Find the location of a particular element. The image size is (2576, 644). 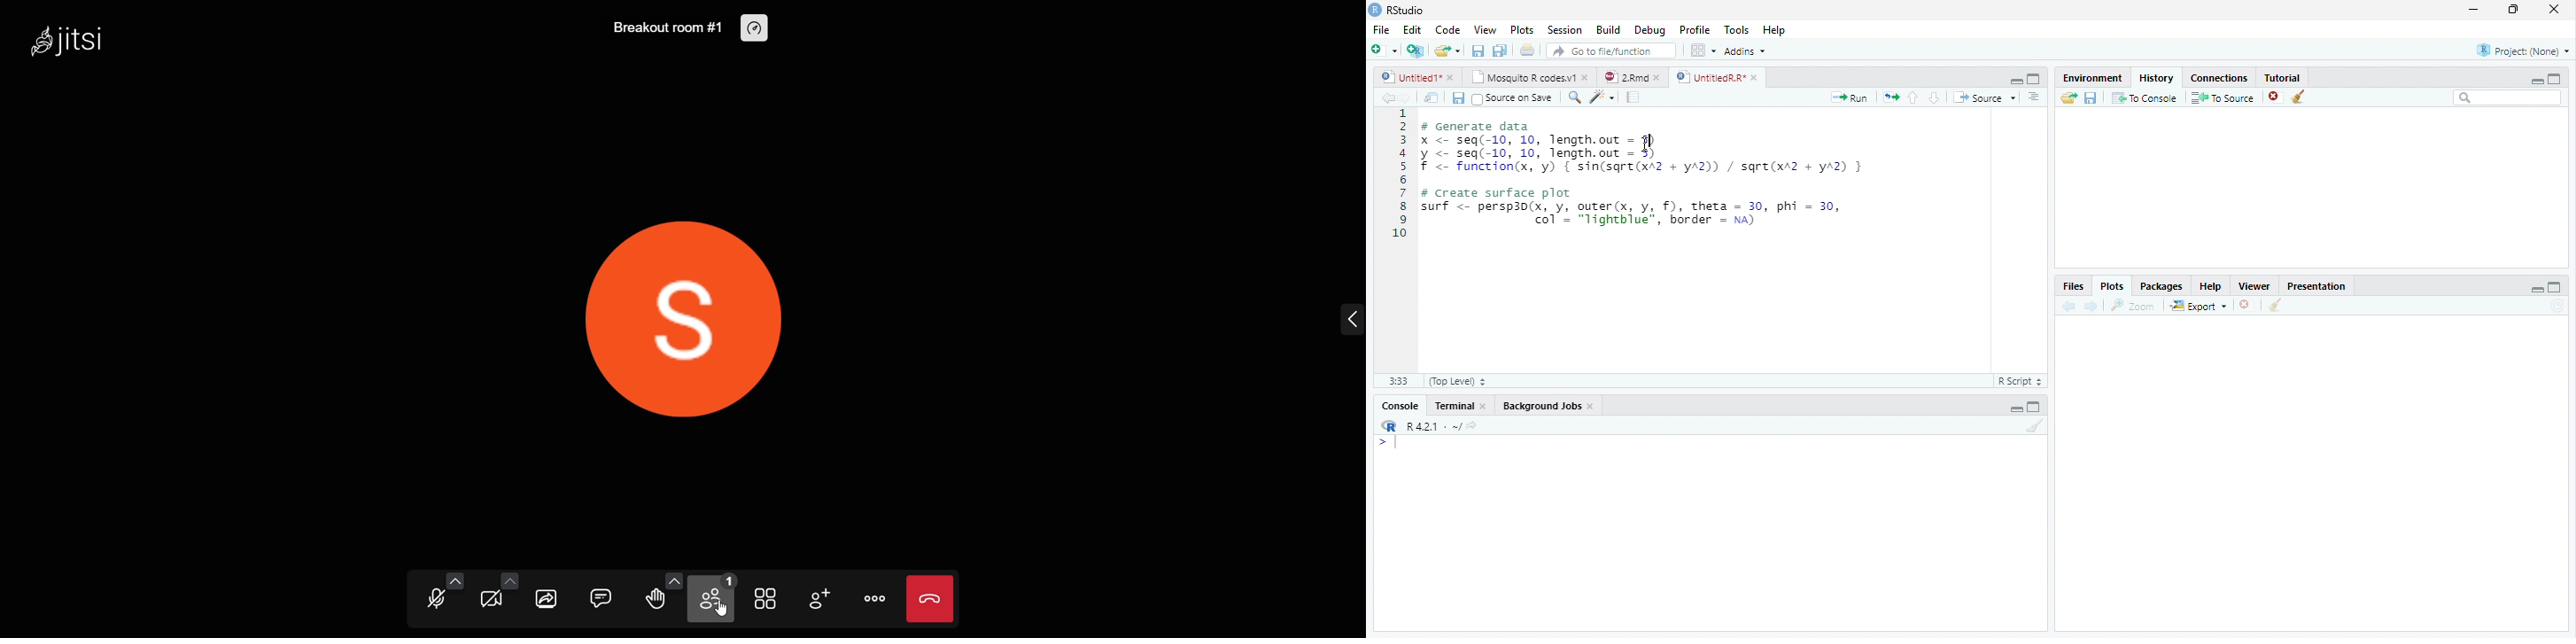

To Source is located at coordinates (2222, 97).